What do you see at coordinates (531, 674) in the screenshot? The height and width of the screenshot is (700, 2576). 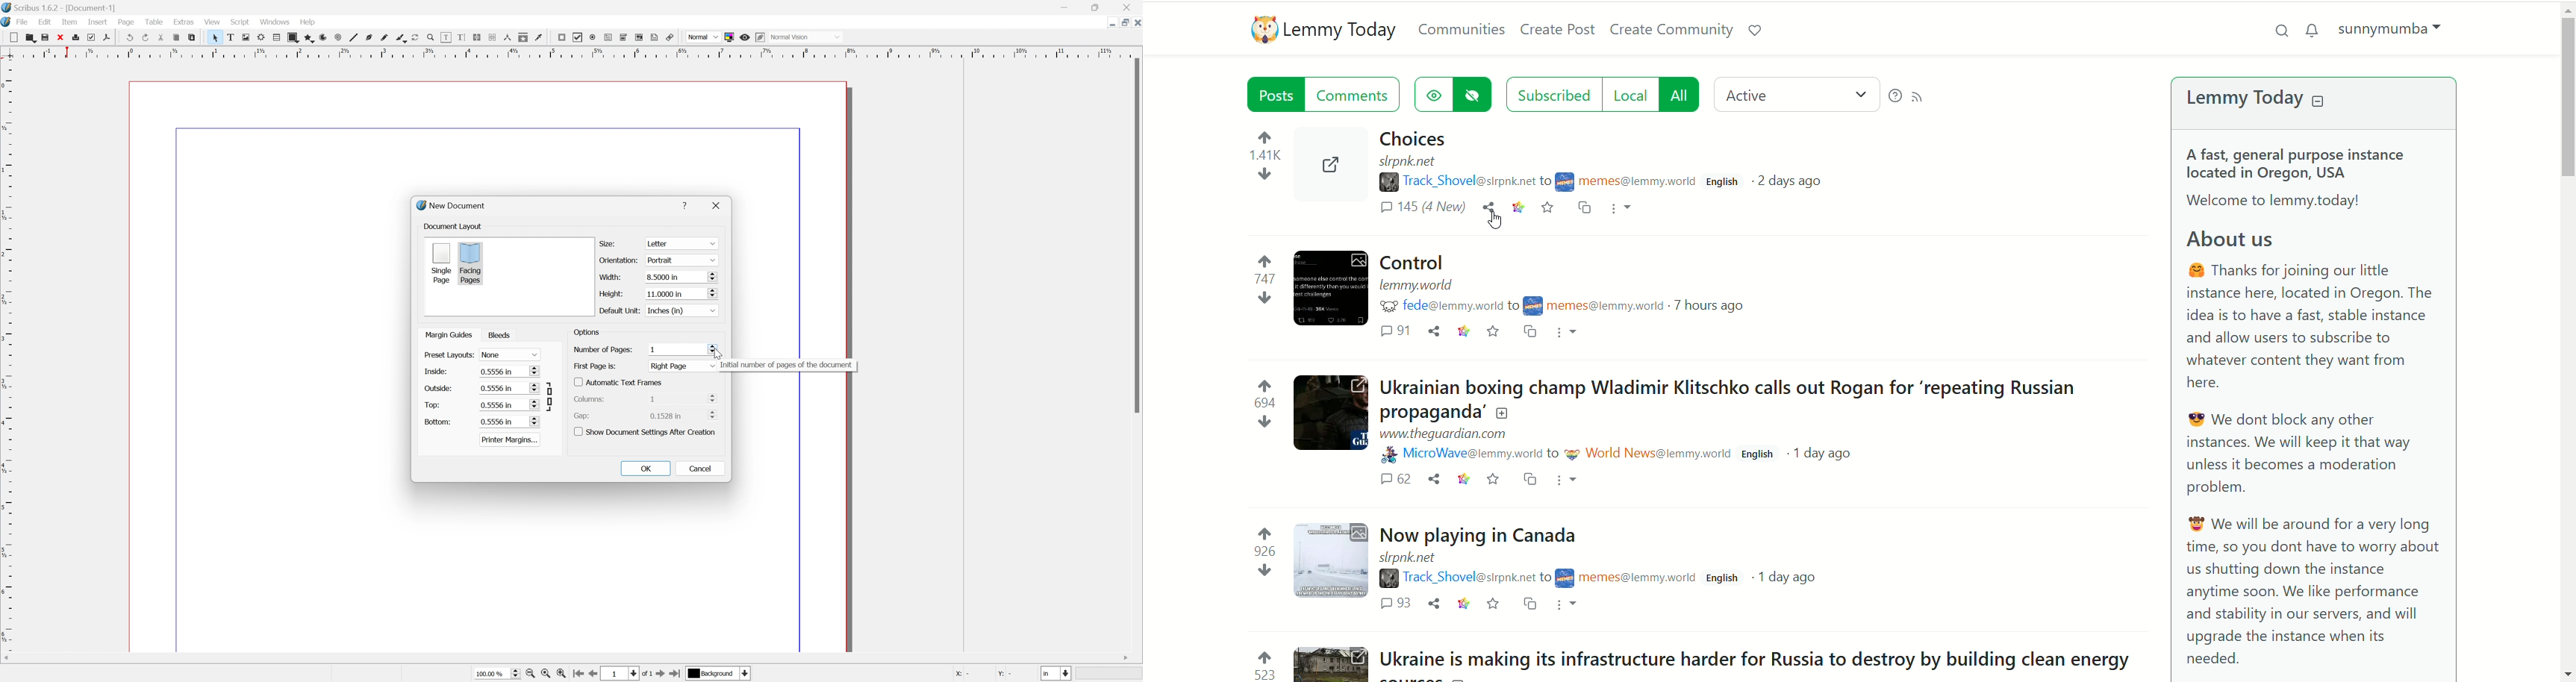 I see `zoom out` at bounding box center [531, 674].